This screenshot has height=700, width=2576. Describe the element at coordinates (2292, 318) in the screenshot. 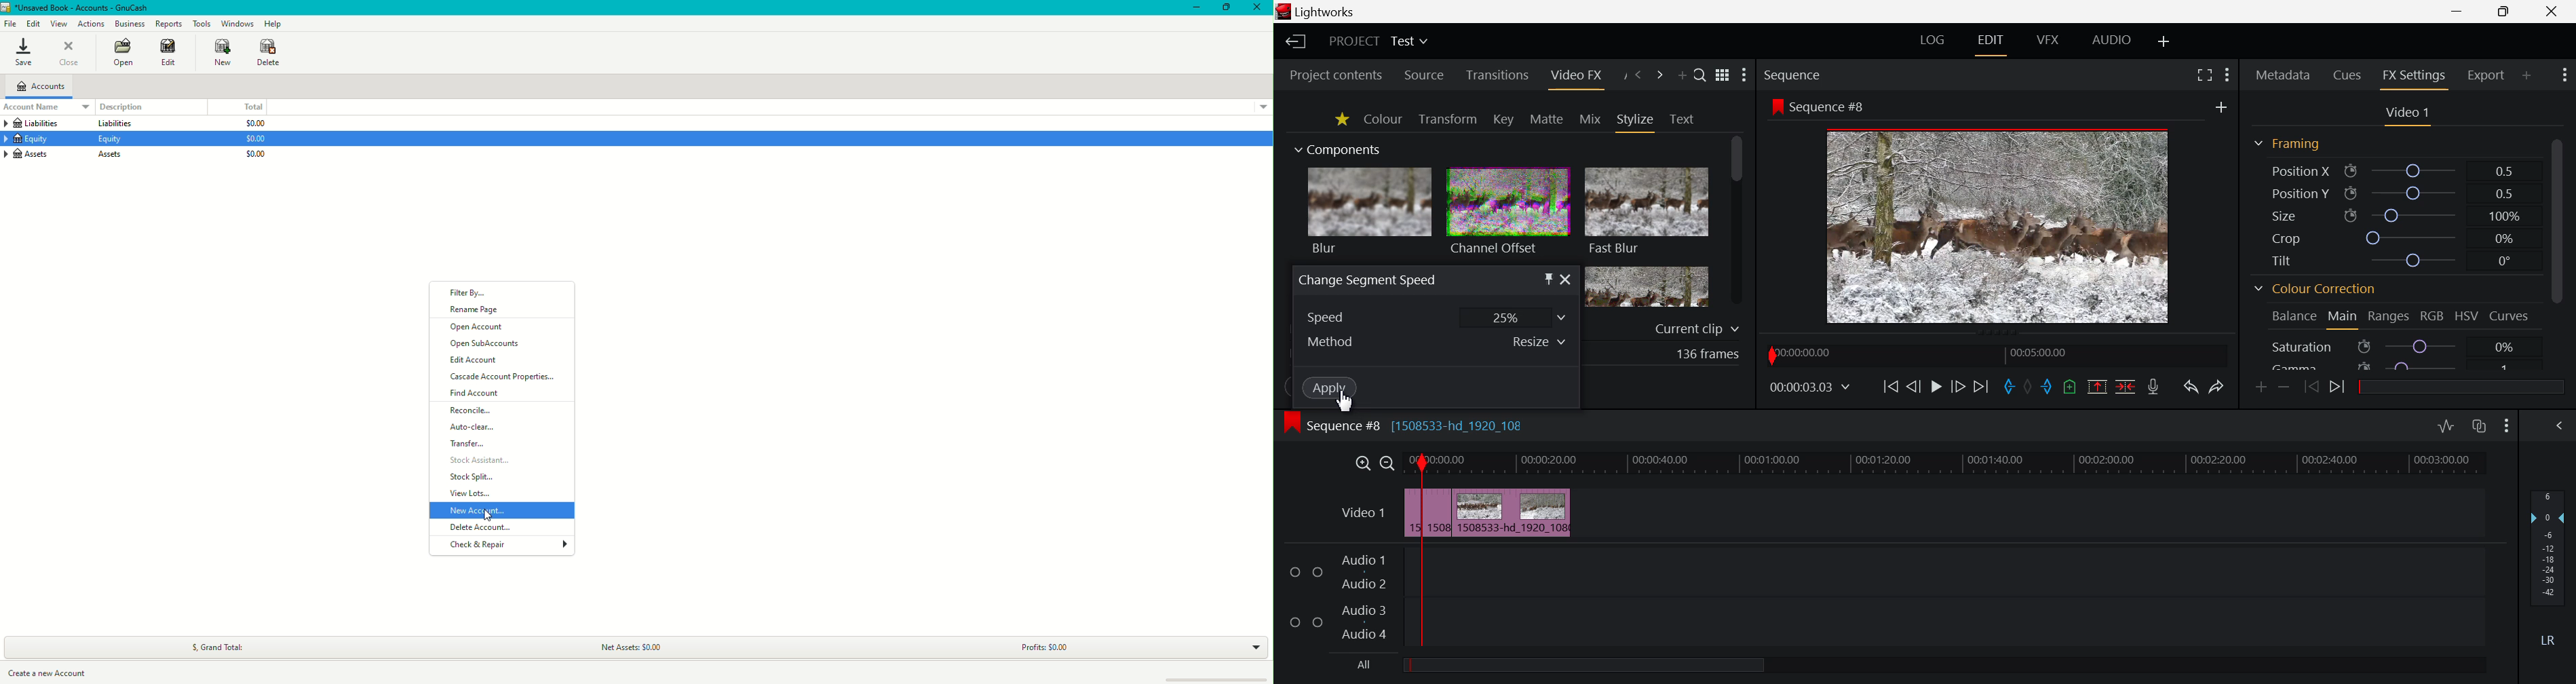

I see `Balance` at that location.